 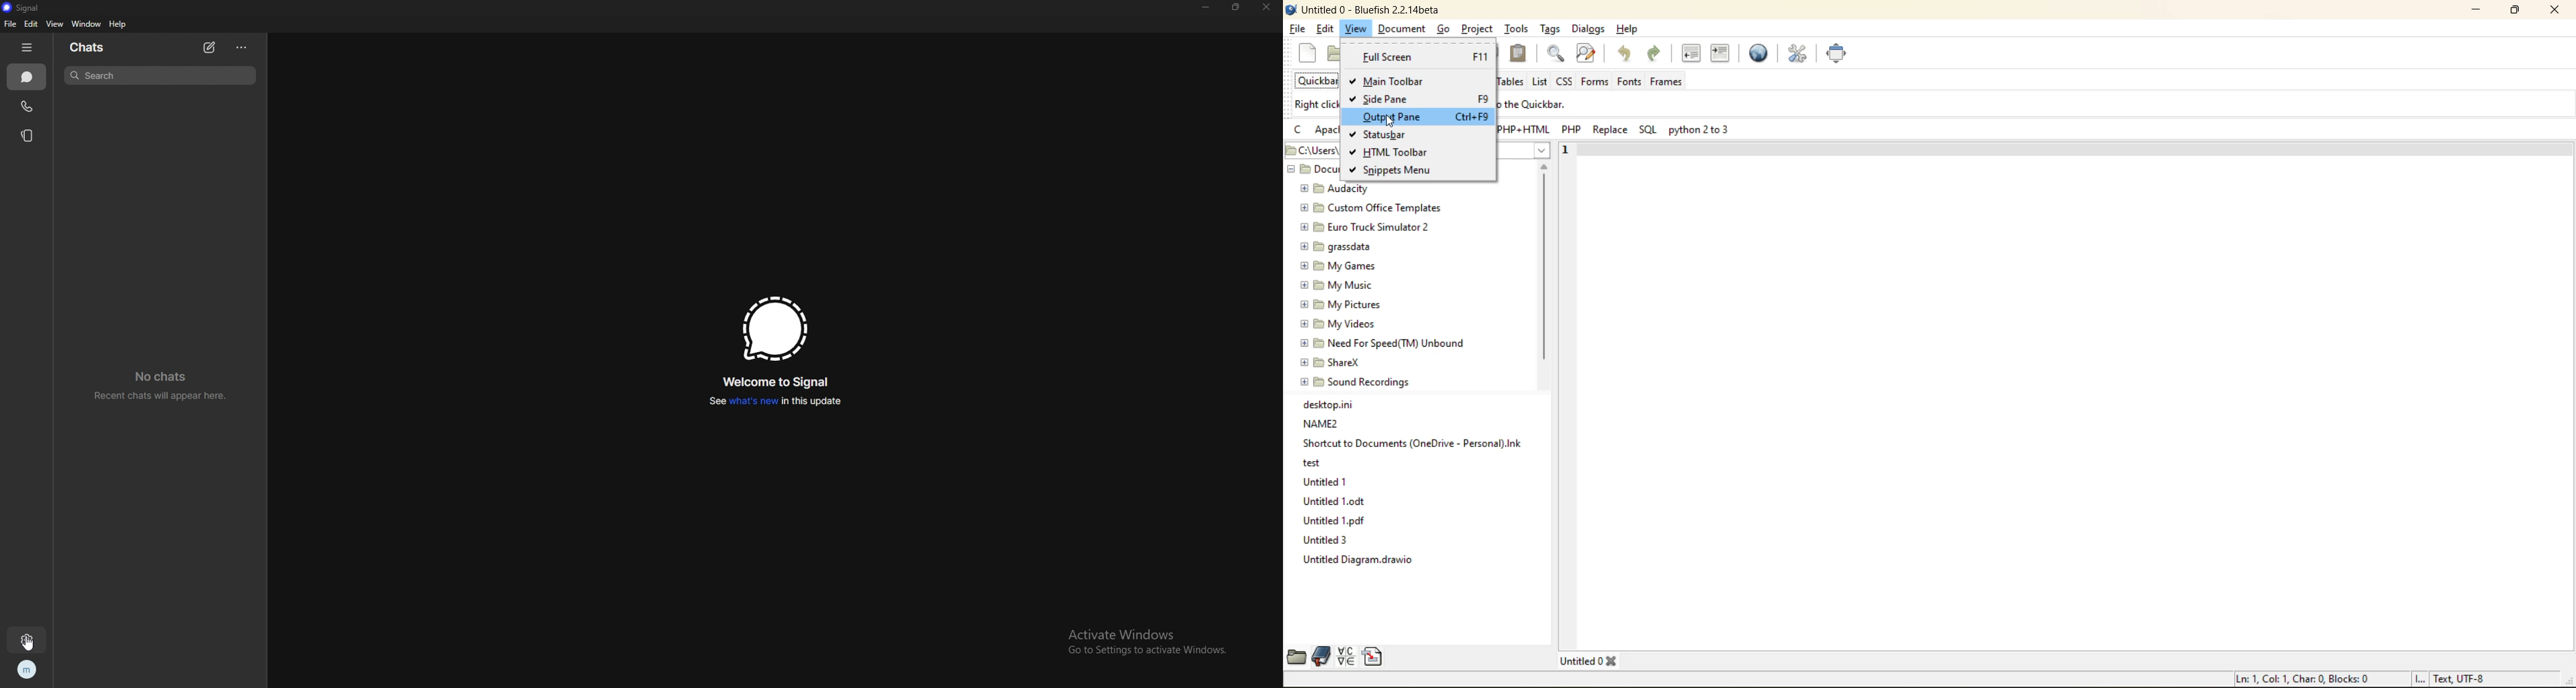 I want to click on minimize, so click(x=1207, y=7).